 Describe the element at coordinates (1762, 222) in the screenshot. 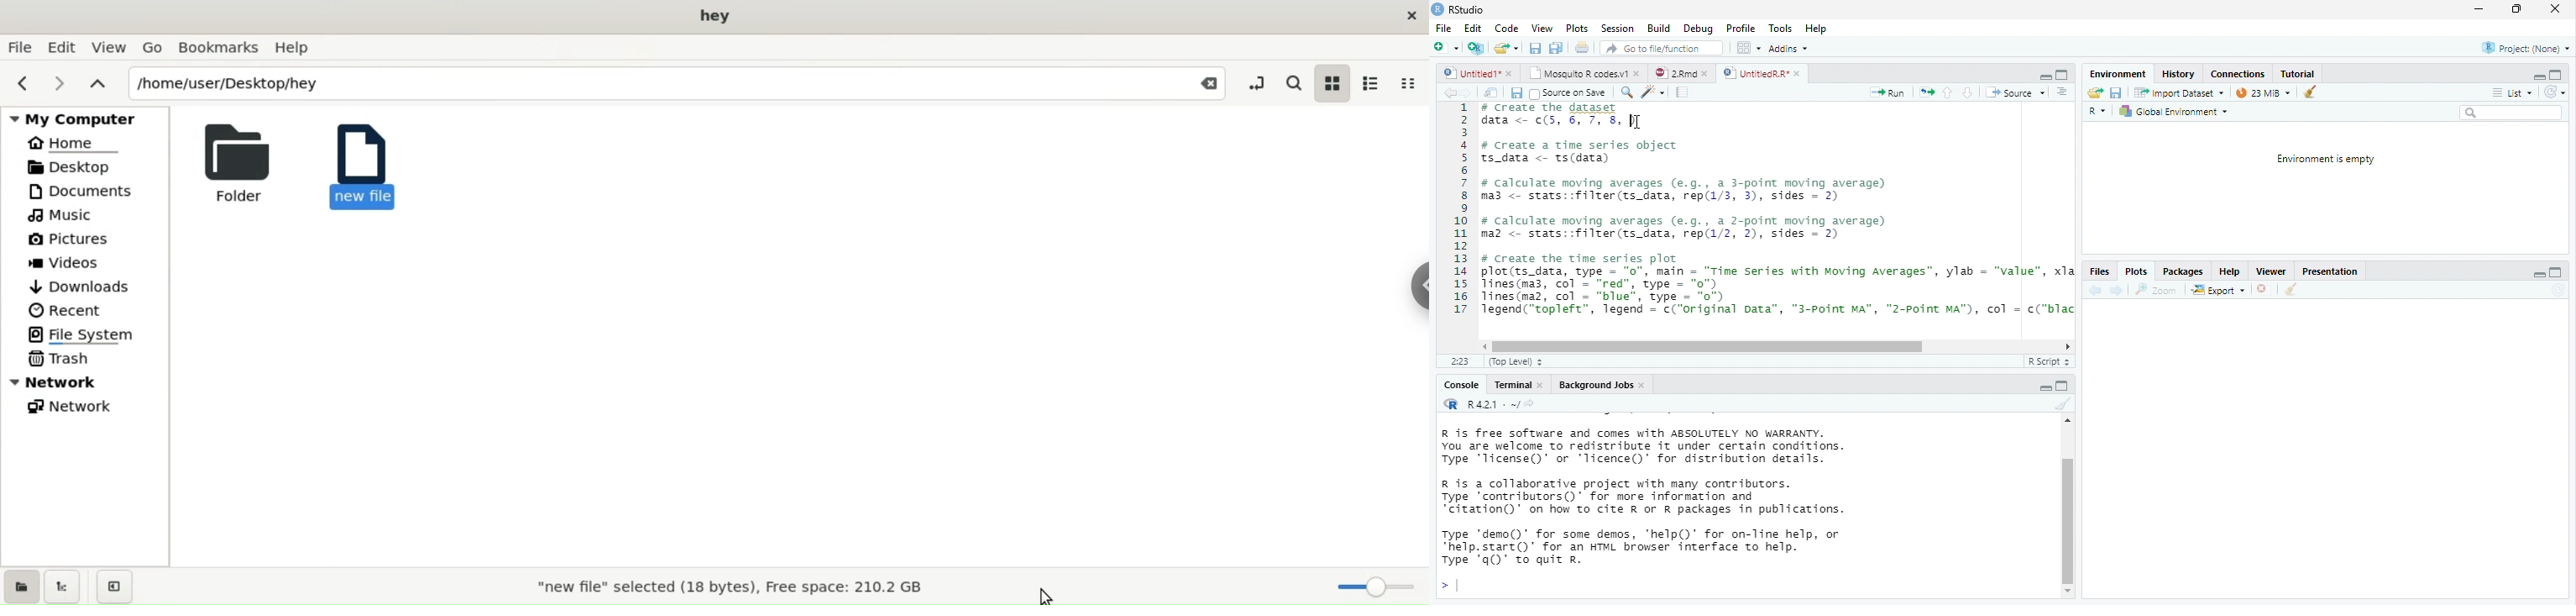

I see `3 4 # Create a time series object5 ts_data <- ts(data)67 # calculate moving averages (e.g., a 3-point moving average)8 ma3 <- stats::filter(ts_data, rep(1/3, 3), sides = 2)910 # calculate moving averages (e.g., a 2-point moving average)11 maz <- stats::filter(ts_data, rep(1/2, 2), sides = 2)1213 # create the time series plot14 plot(ts_data, type = "0", main = "Time series with Moving Averages”, ylab = "value", xla15 Tines(ma3, col = "red", type = "o")16 lines(maz, col = “blue”, type = "0")17 legend("topleft”, legend - c("original pata”, "3-point MA", "2-Point MA™), col = c("blac` at that location.